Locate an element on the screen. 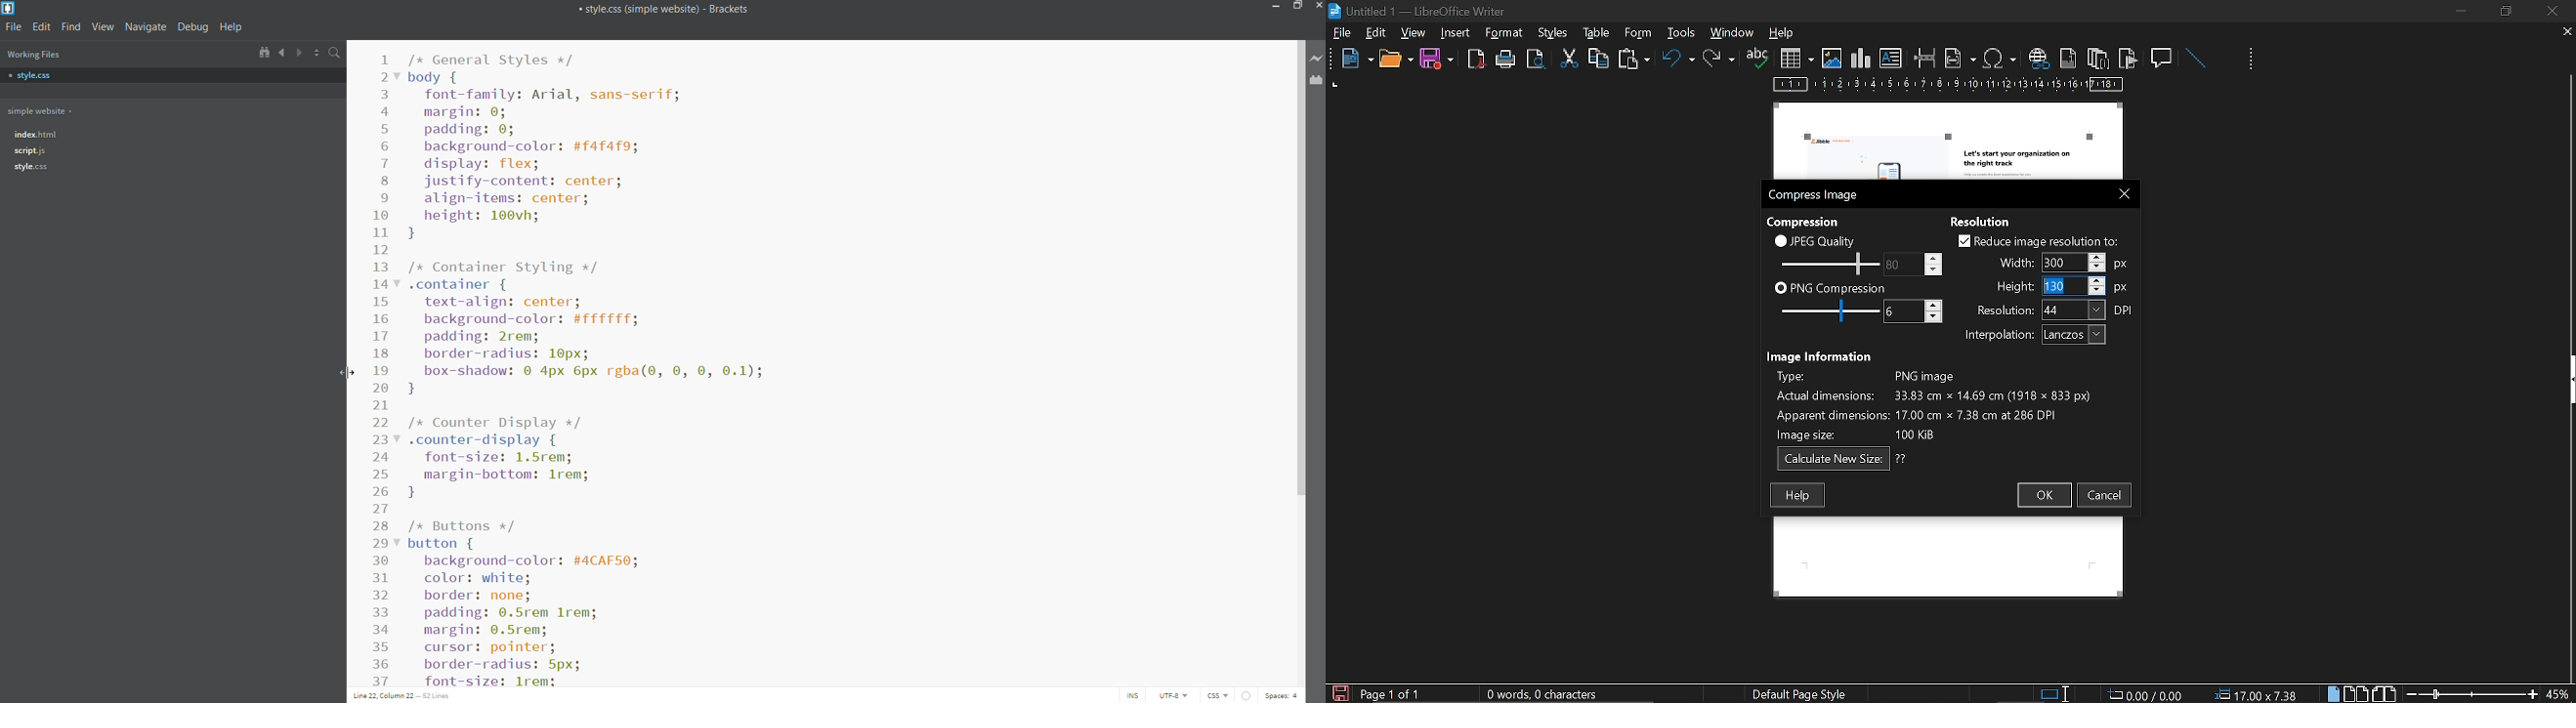 Image resolution: width=2576 pixels, height=728 pixels. undo is located at coordinates (1678, 62).